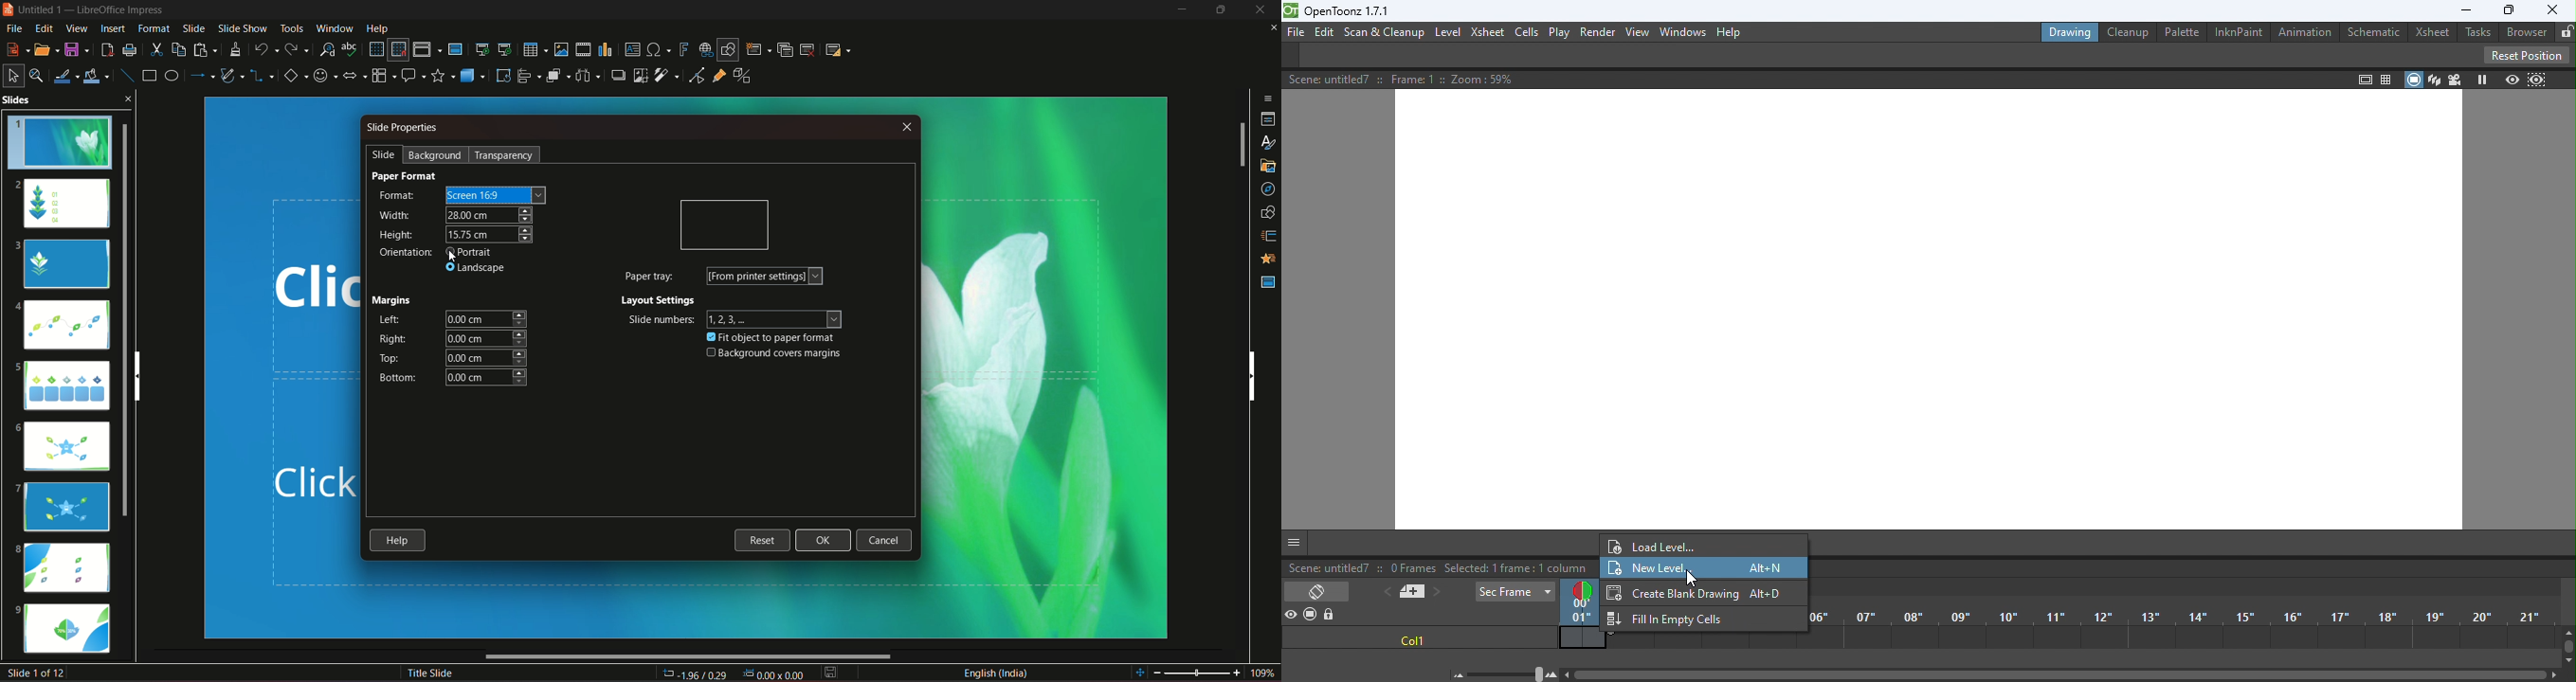 Image resolution: width=2576 pixels, height=700 pixels. I want to click on insert hyperlink, so click(703, 49).